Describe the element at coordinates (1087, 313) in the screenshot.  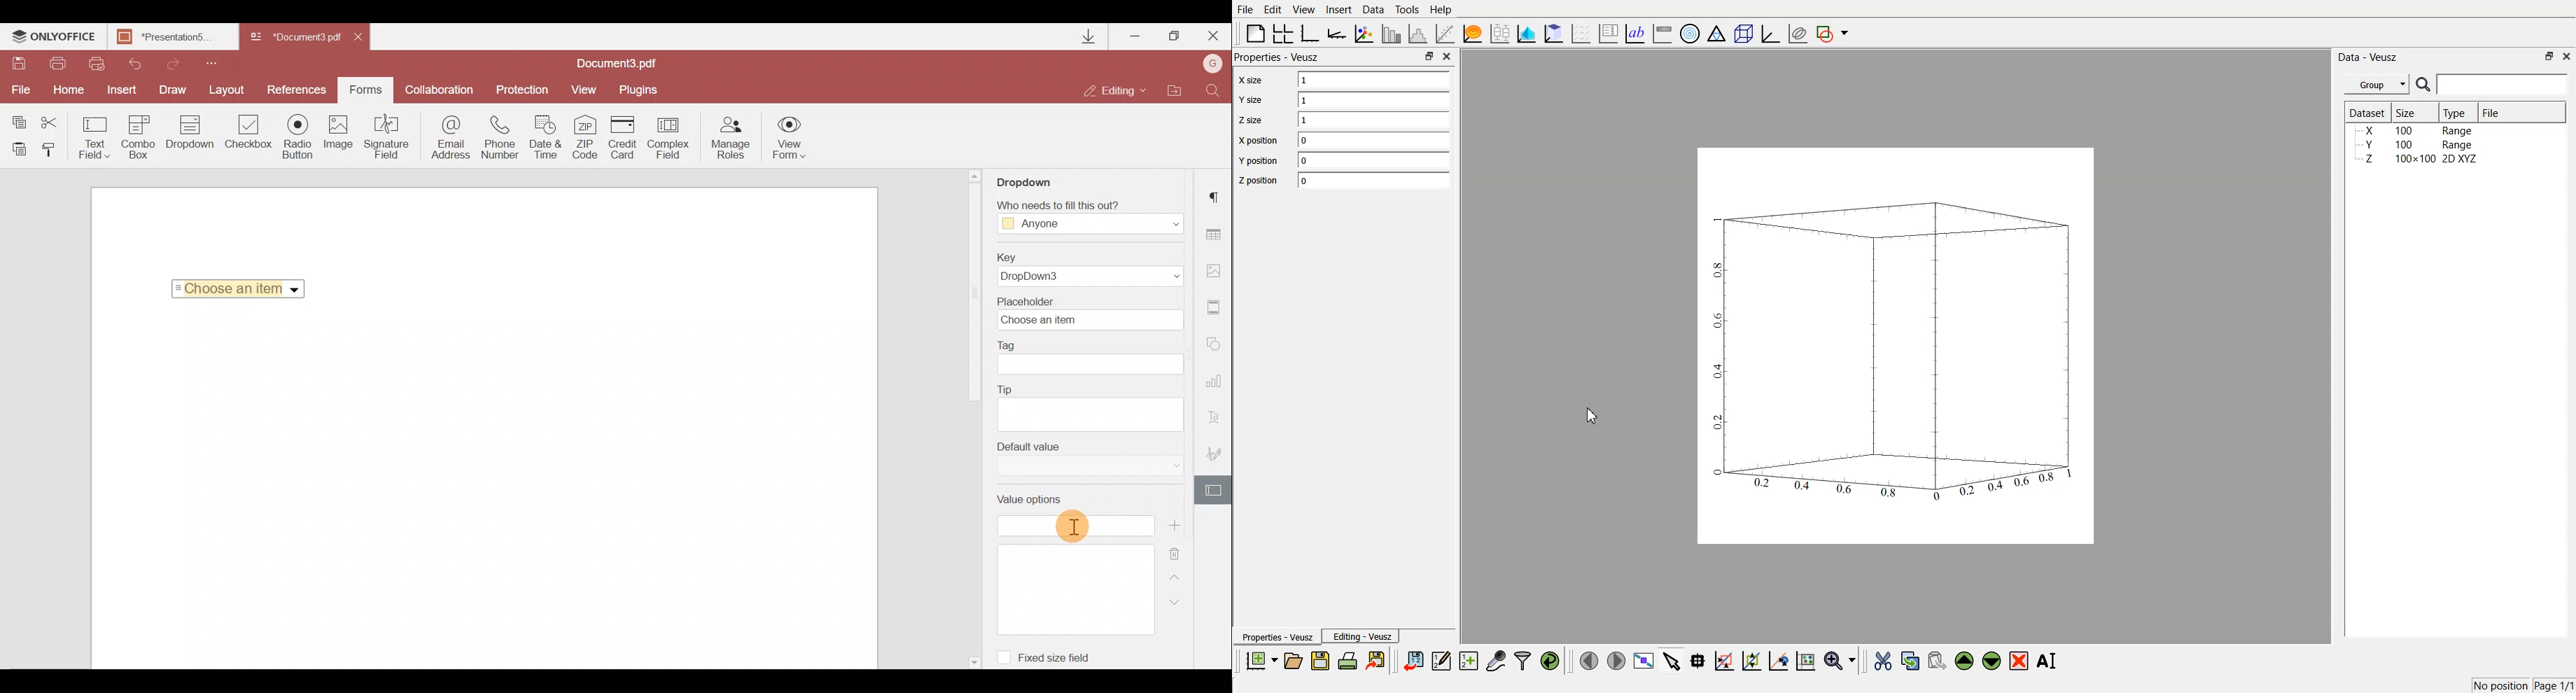
I see `Placeholder` at that location.